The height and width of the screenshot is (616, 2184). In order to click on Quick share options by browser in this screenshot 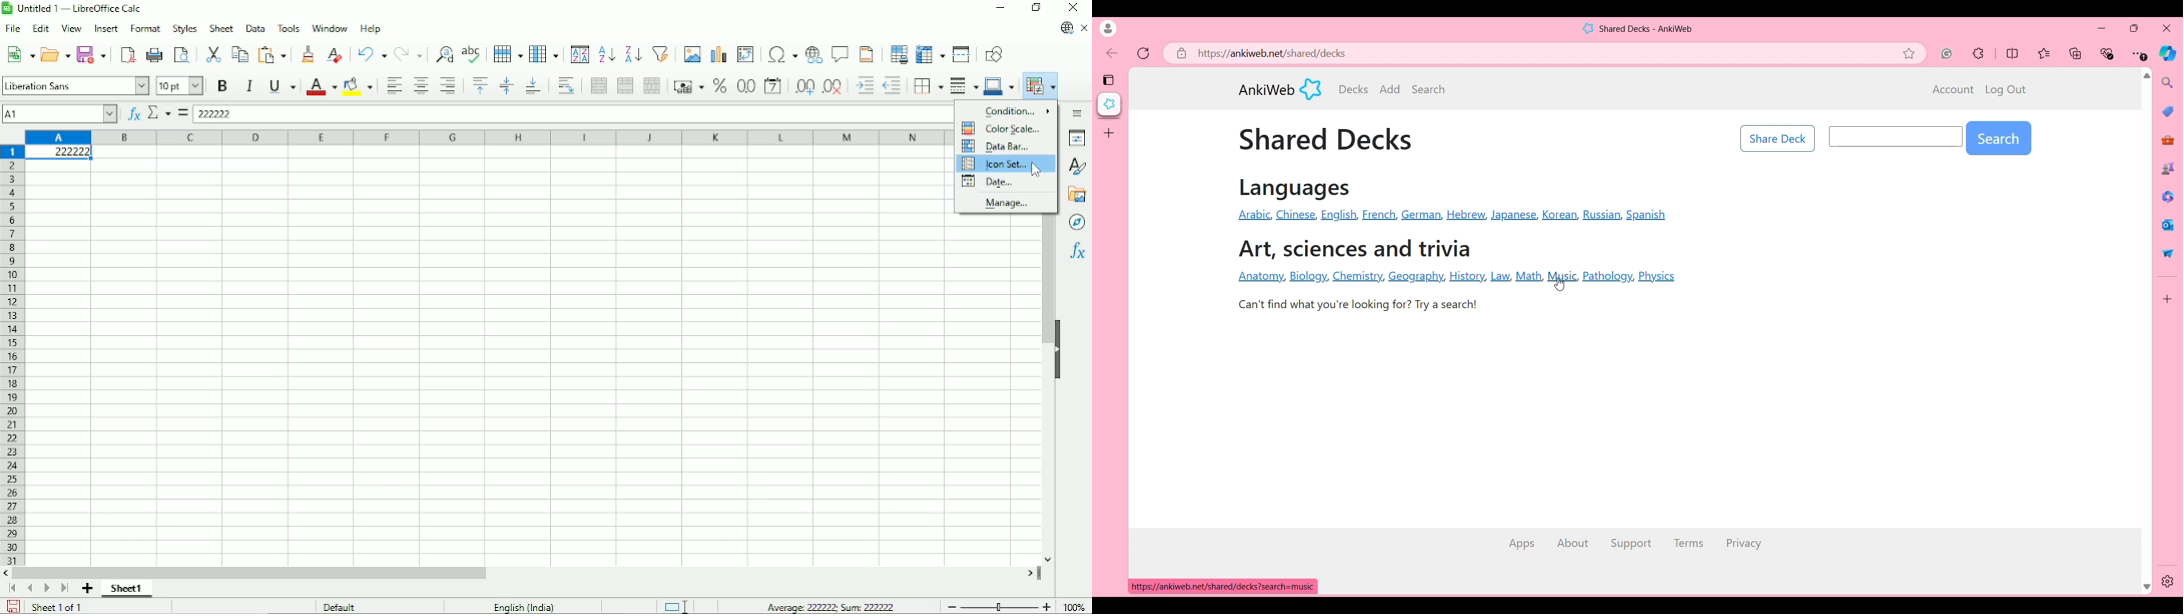, I will do `click(2168, 253)`.